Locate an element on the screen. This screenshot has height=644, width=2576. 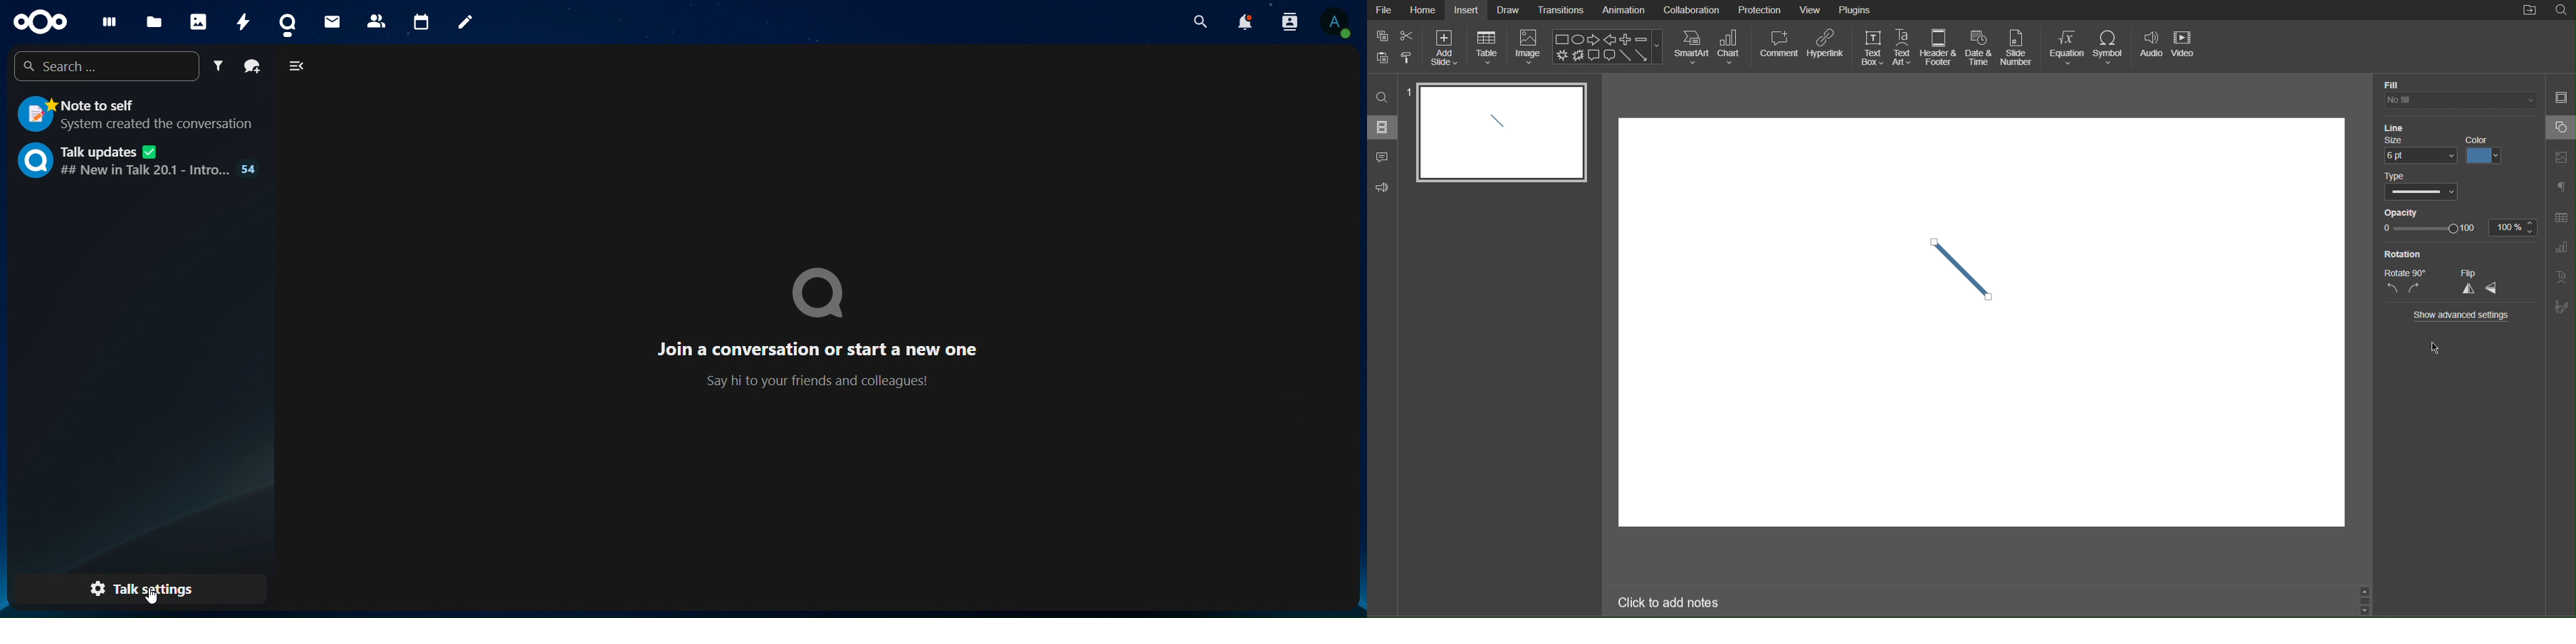
notifications is located at coordinates (1246, 23).